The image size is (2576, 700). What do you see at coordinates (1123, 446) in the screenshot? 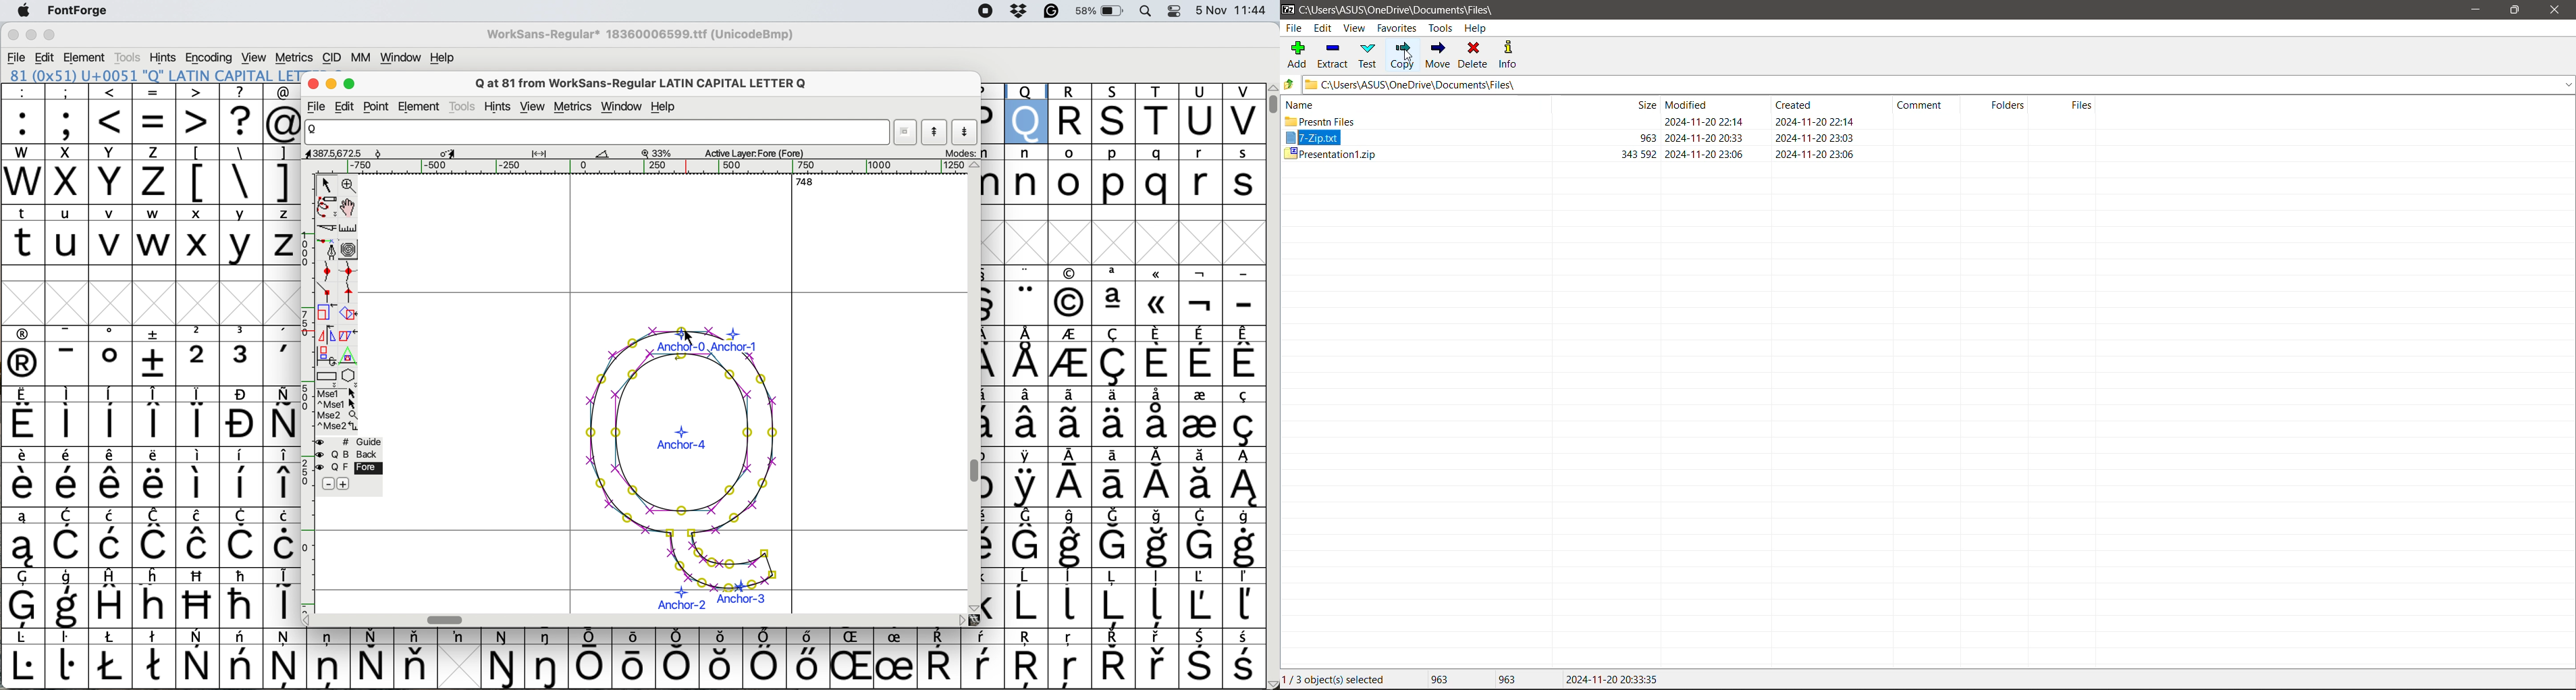
I see `special characters` at bounding box center [1123, 446].